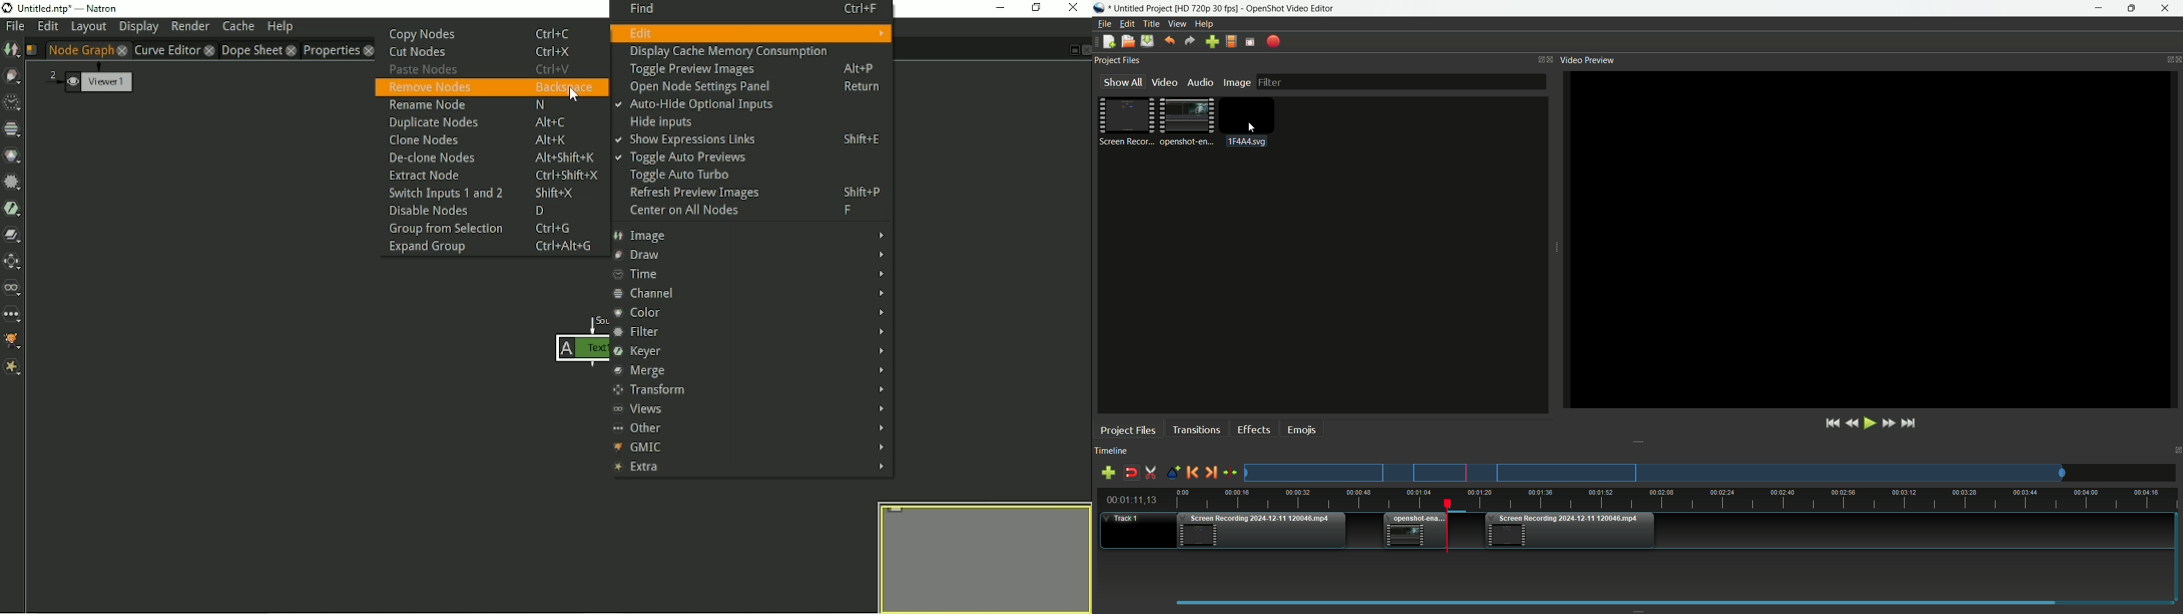 The width and height of the screenshot is (2184, 616). What do you see at coordinates (1210, 473) in the screenshot?
I see `Next marker` at bounding box center [1210, 473].